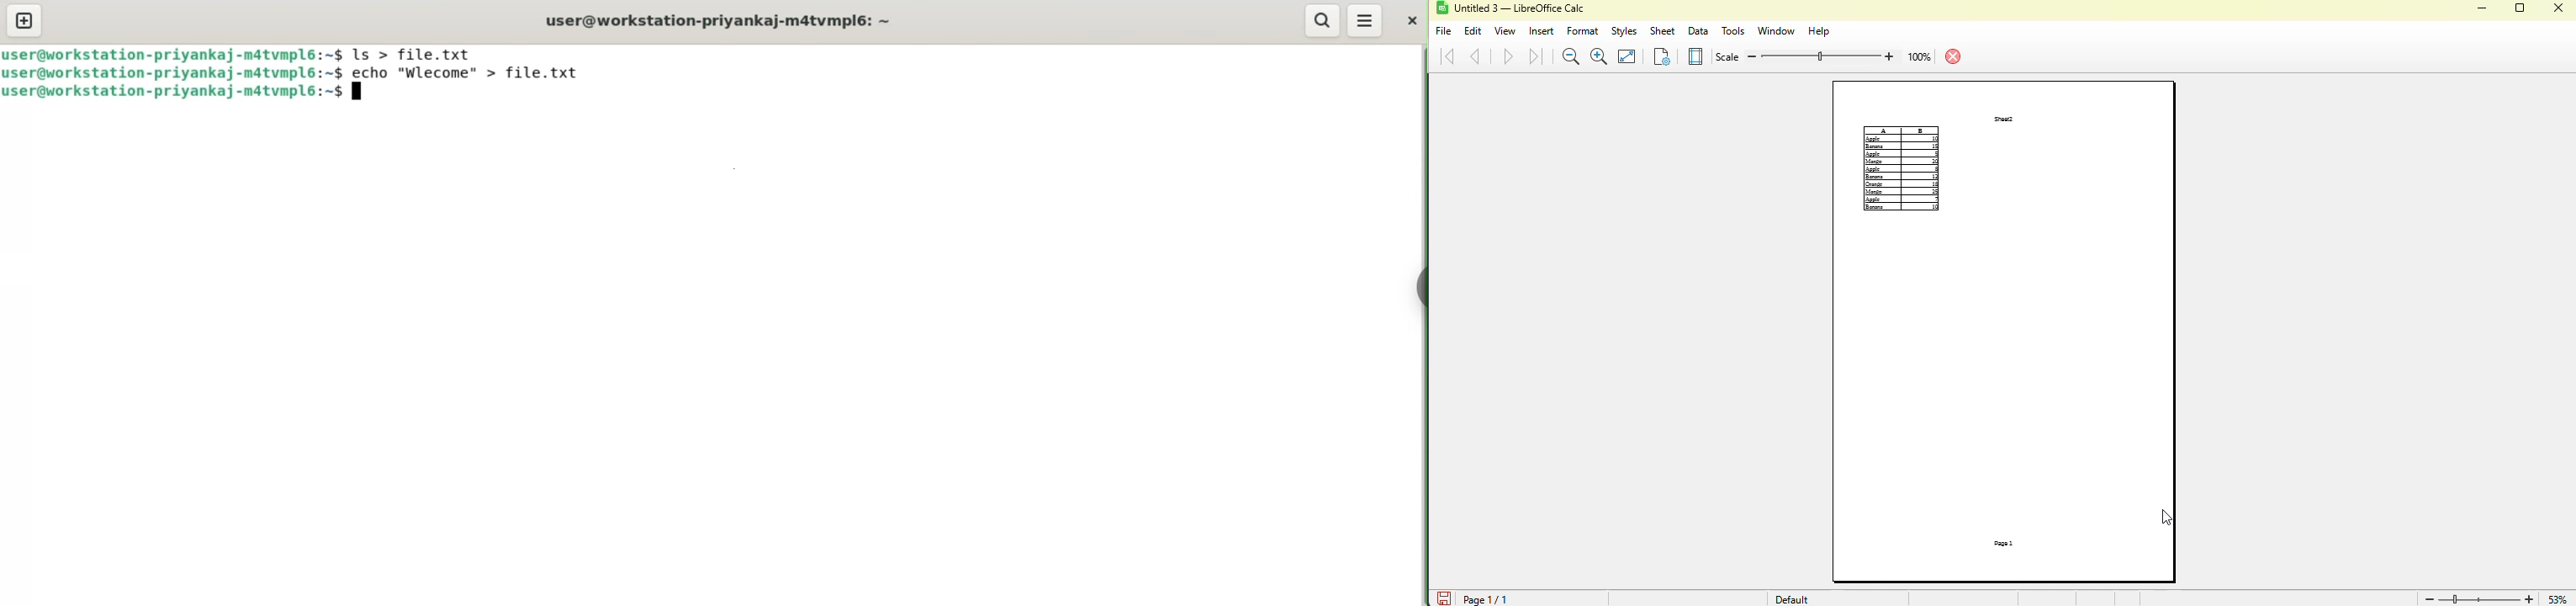 This screenshot has width=2576, height=616. I want to click on search, so click(1325, 19).